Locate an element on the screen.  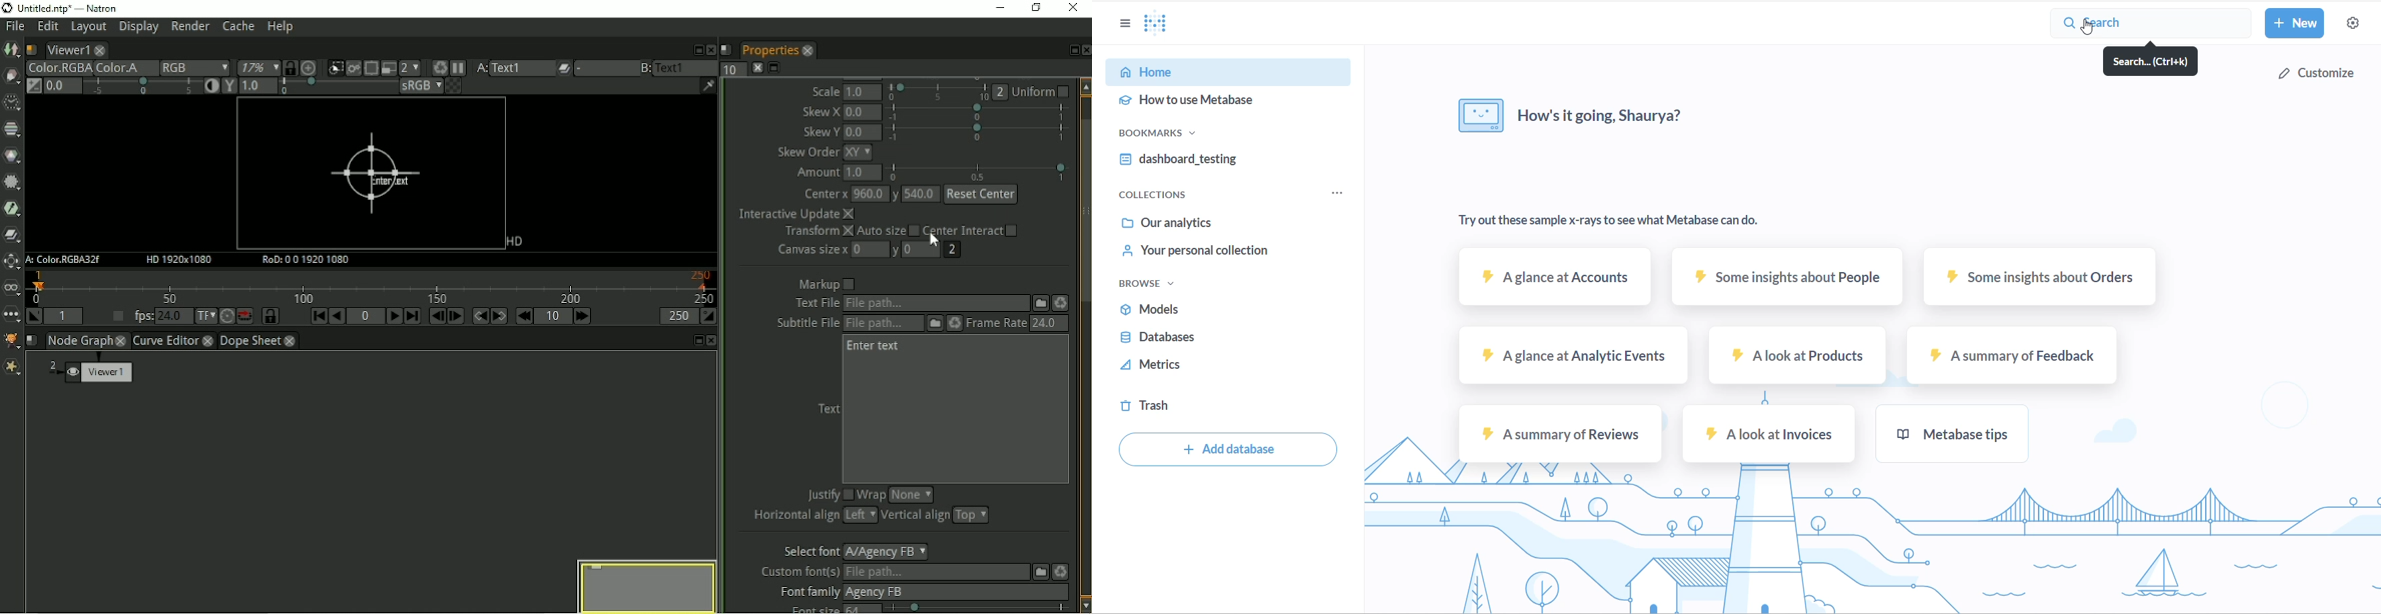
Pause updates is located at coordinates (459, 68).